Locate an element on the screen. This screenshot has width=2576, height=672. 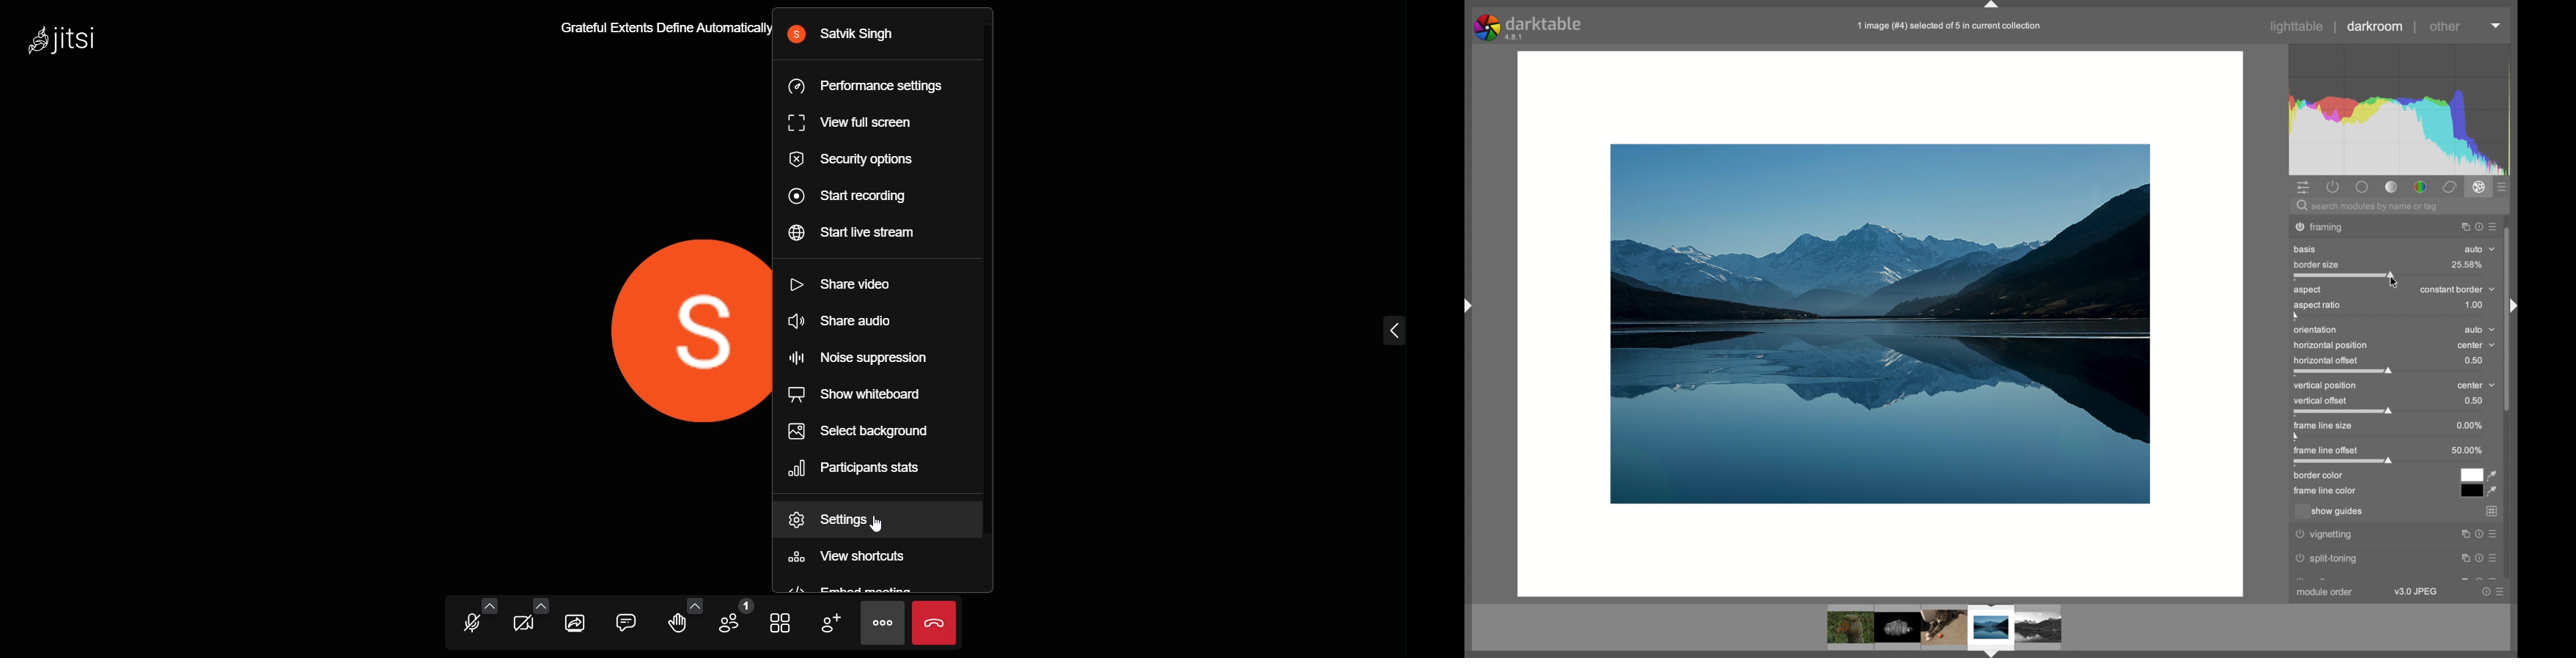
0.5 is located at coordinates (2474, 400).